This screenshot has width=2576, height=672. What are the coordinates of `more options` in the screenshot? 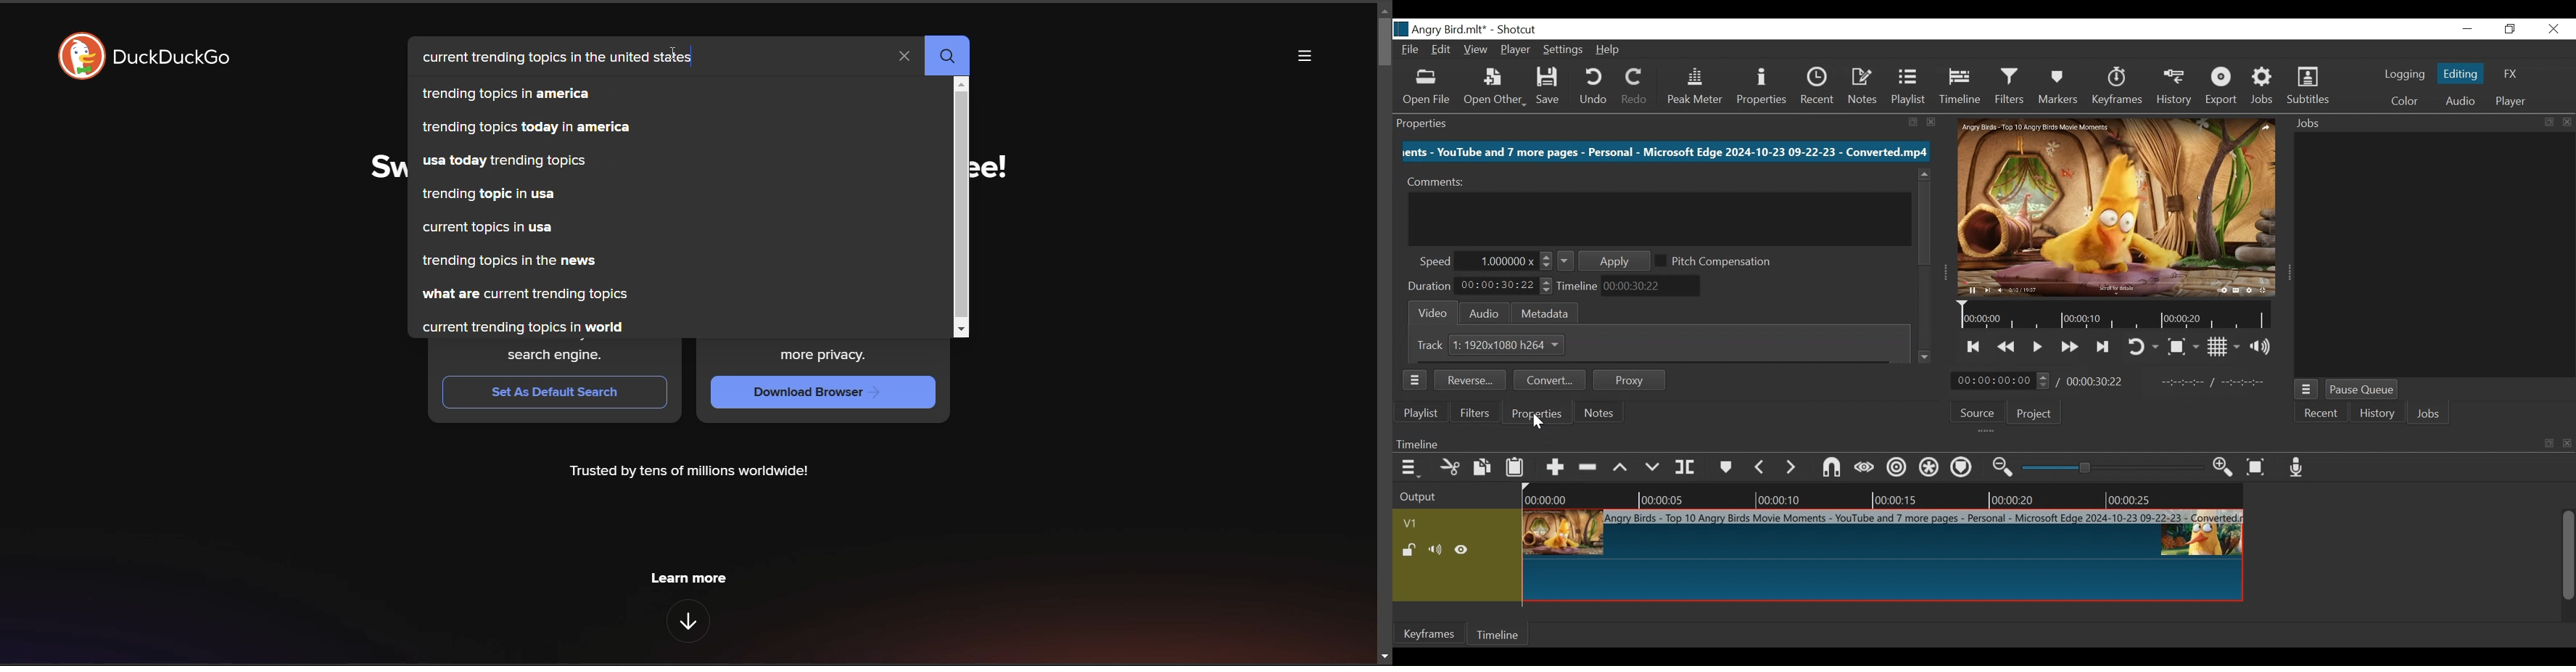 It's located at (1308, 57).